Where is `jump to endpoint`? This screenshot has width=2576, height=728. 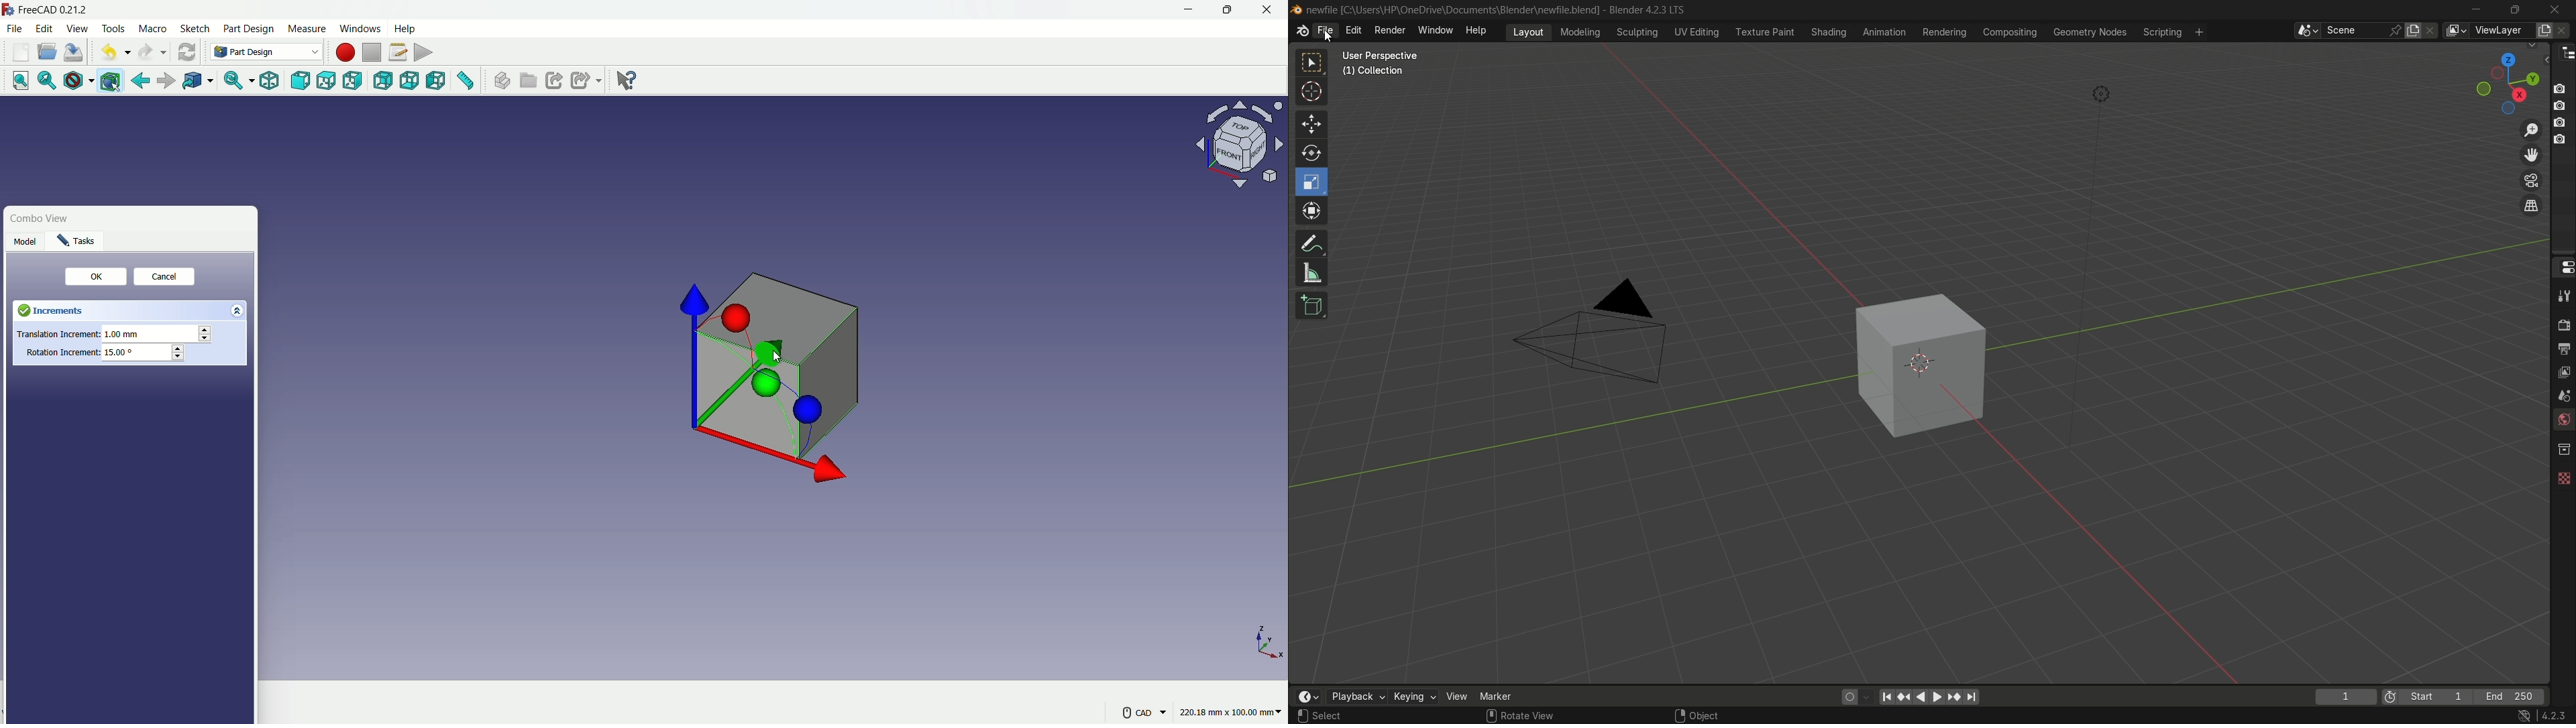 jump to endpoint is located at coordinates (1972, 697).